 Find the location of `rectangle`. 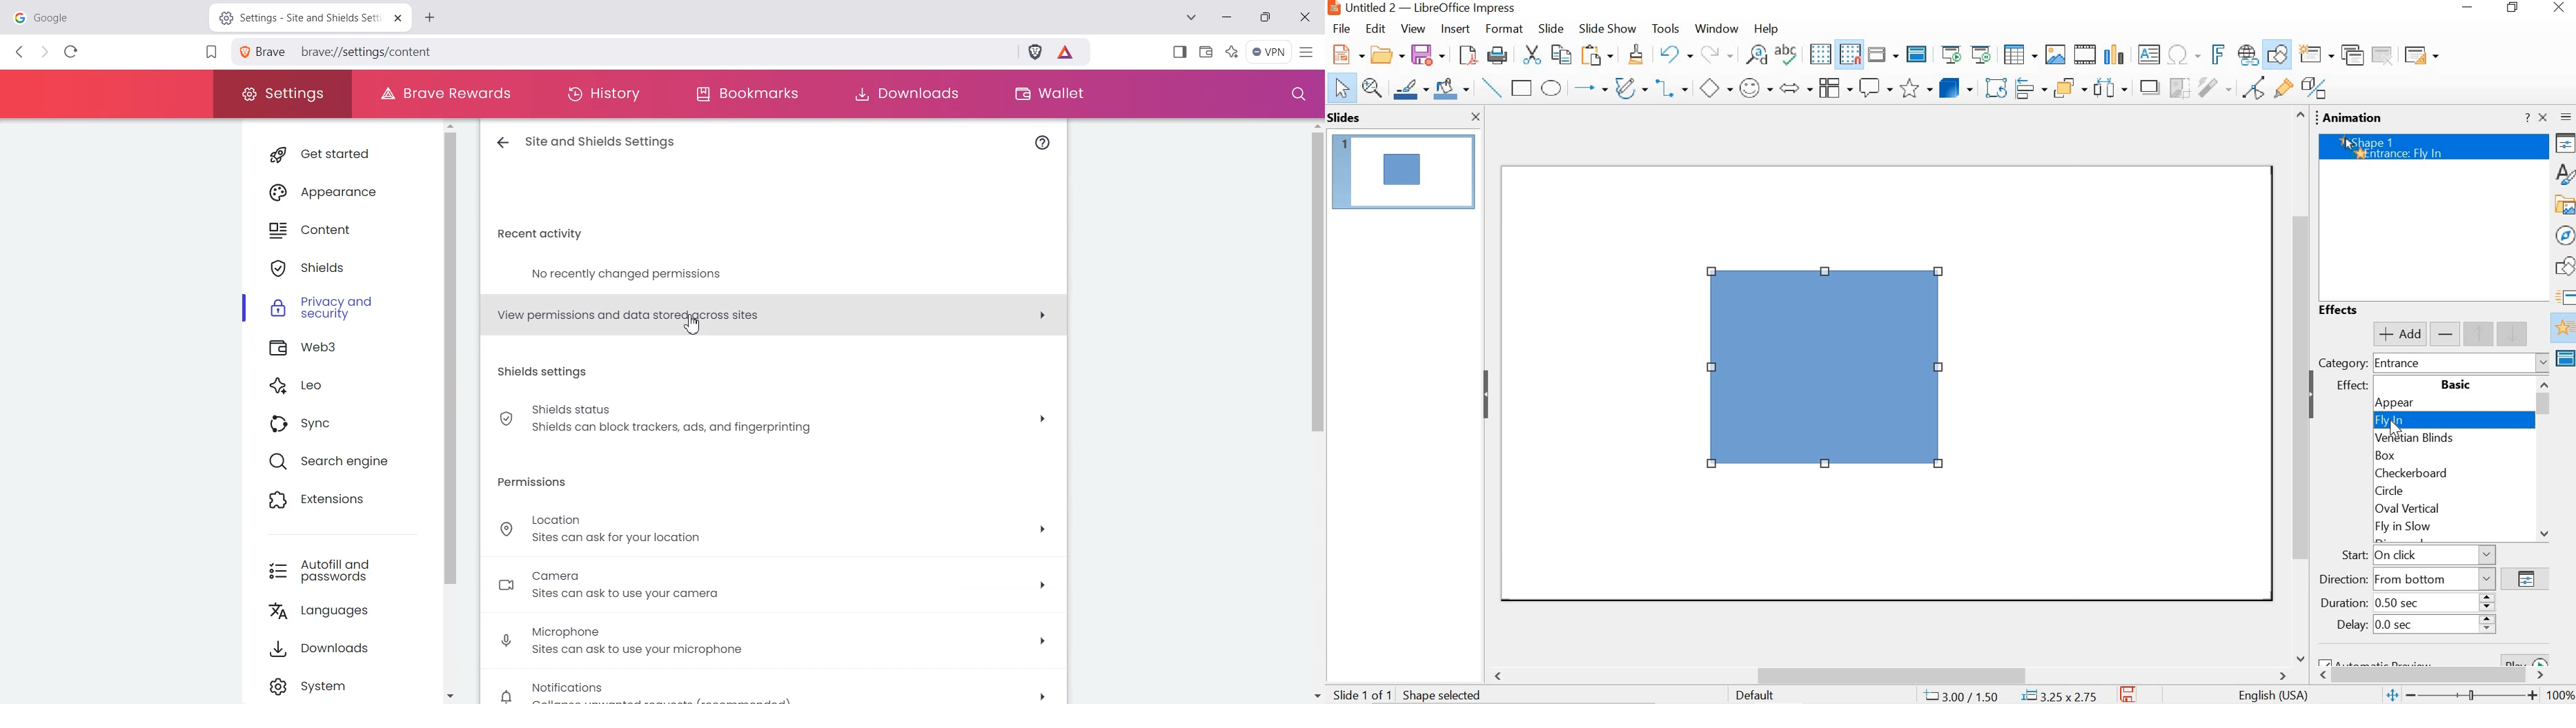

rectangle is located at coordinates (1523, 88).